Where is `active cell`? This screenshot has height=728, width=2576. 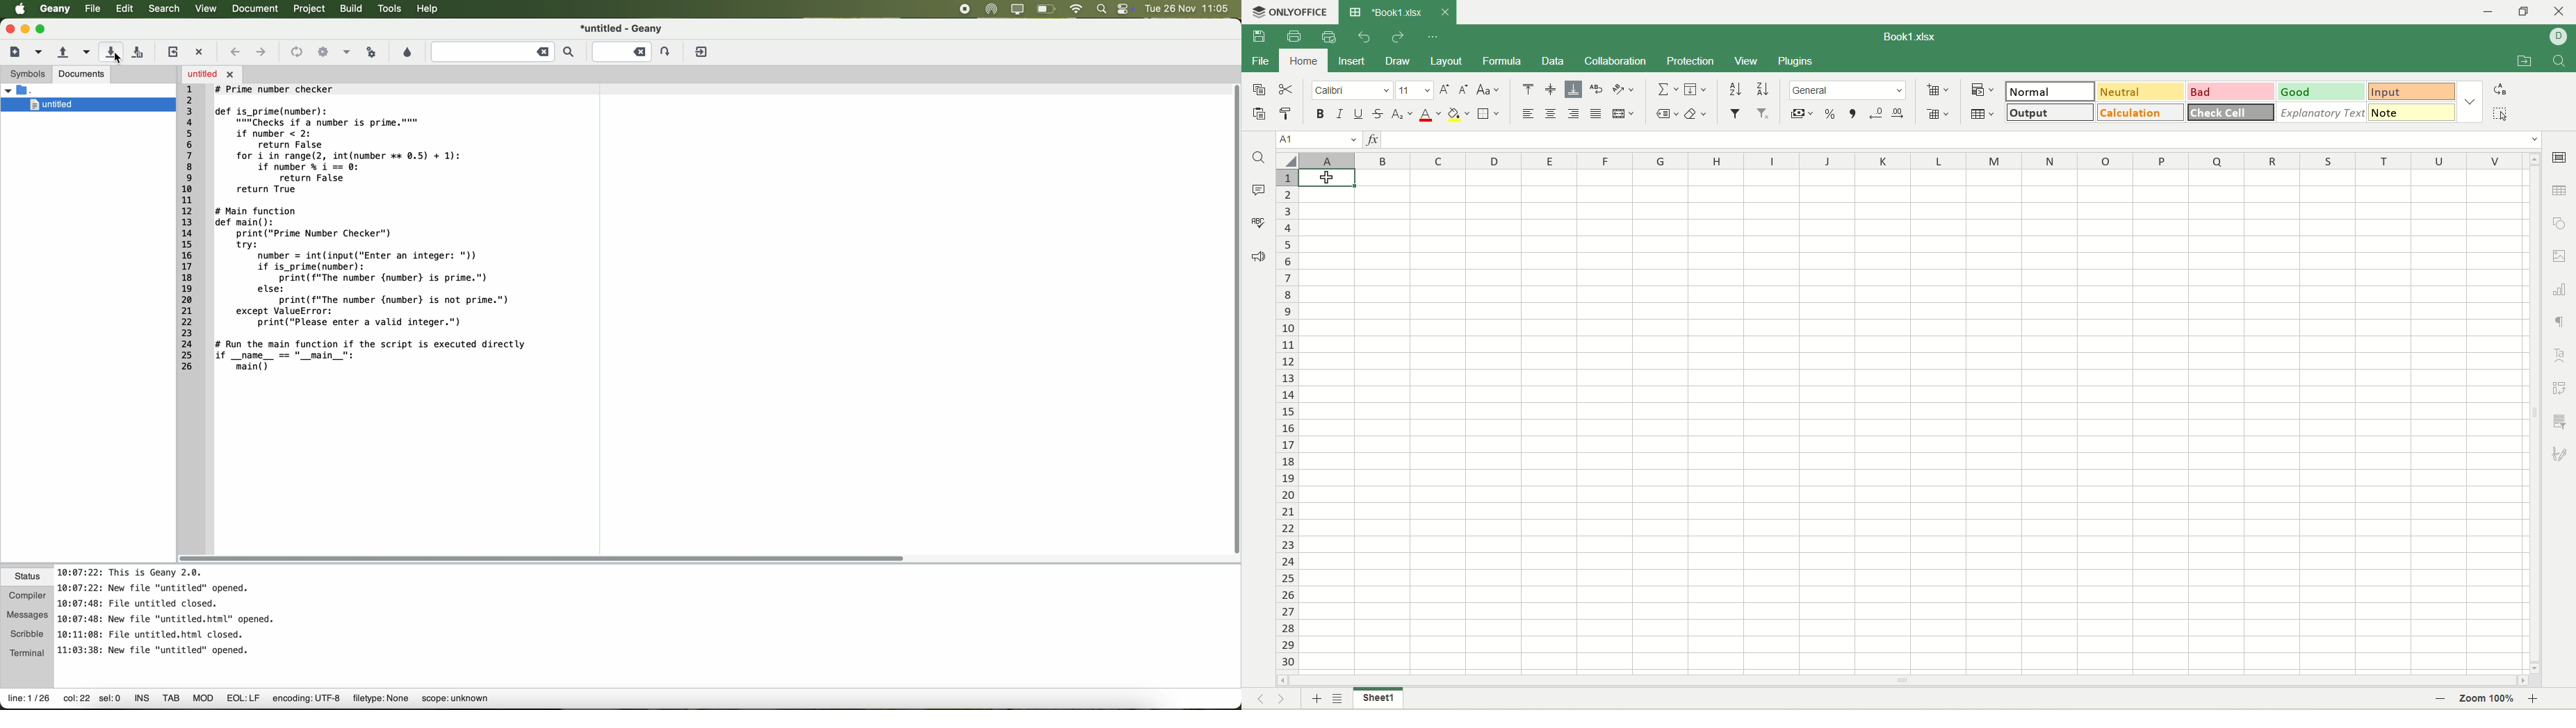 active cell is located at coordinates (1326, 177).